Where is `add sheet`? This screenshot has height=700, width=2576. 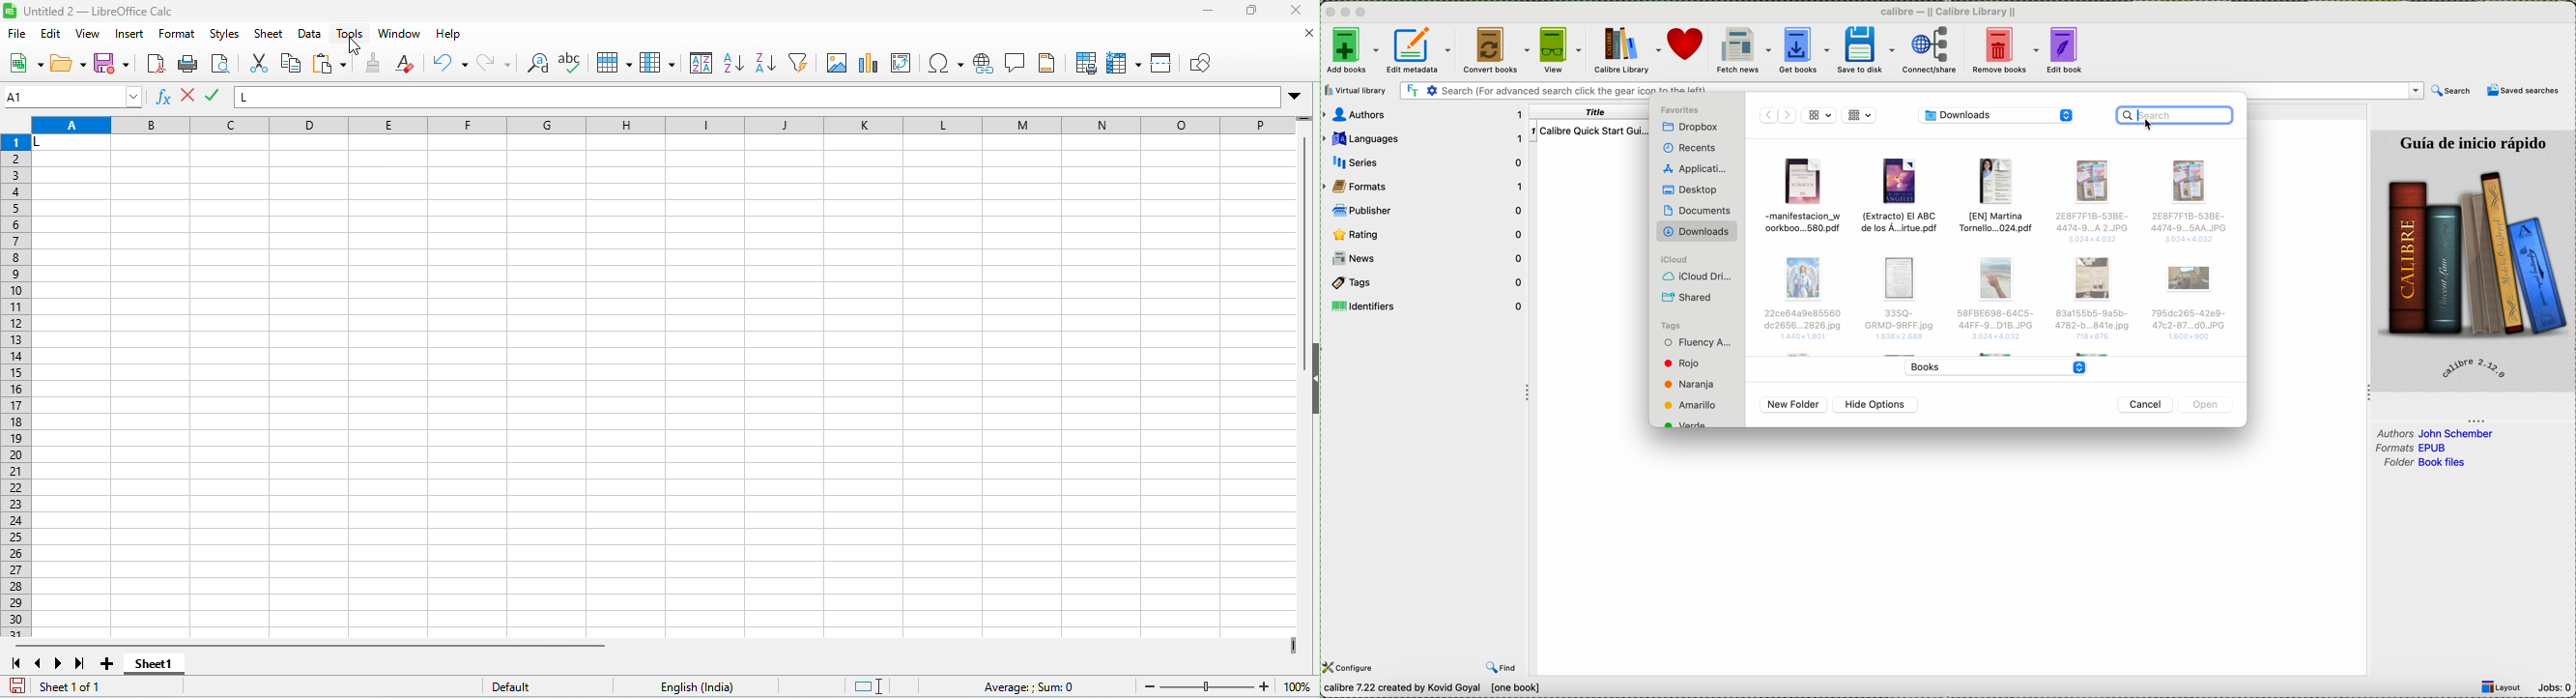 add sheet is located at coordinates (110, 664).